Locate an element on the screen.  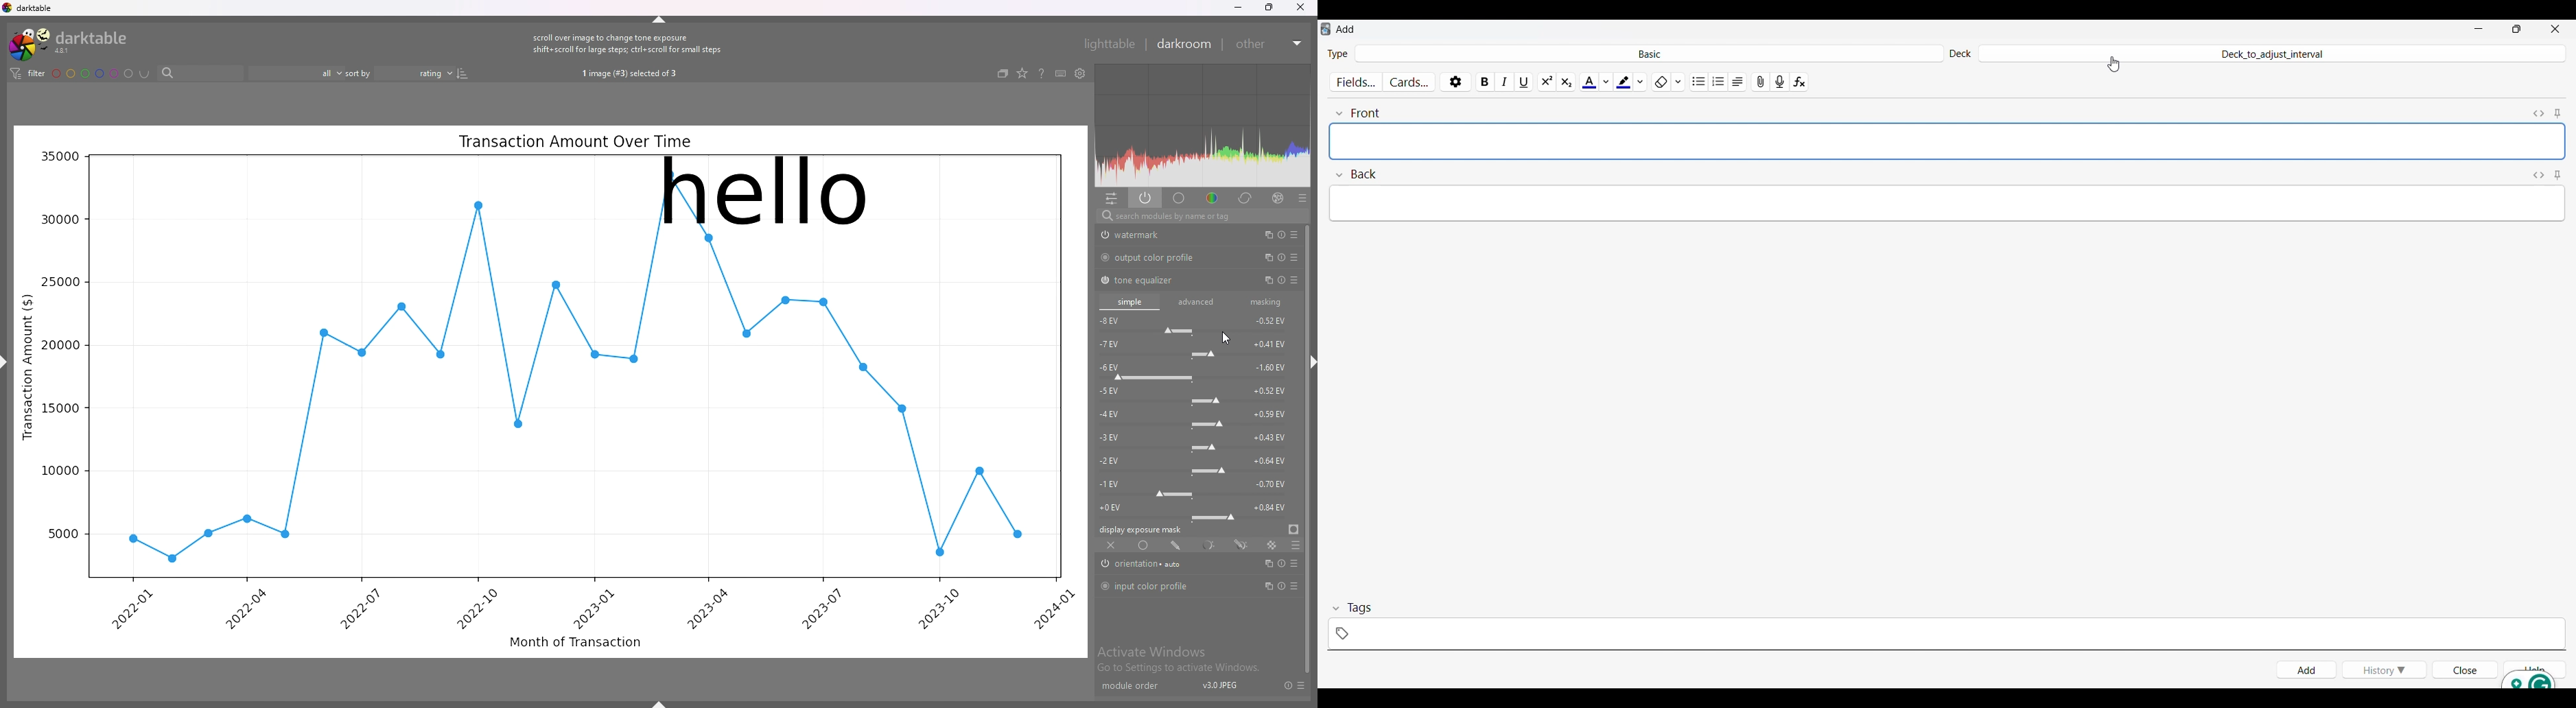
Sub script is located at coordinates (1565, 82).